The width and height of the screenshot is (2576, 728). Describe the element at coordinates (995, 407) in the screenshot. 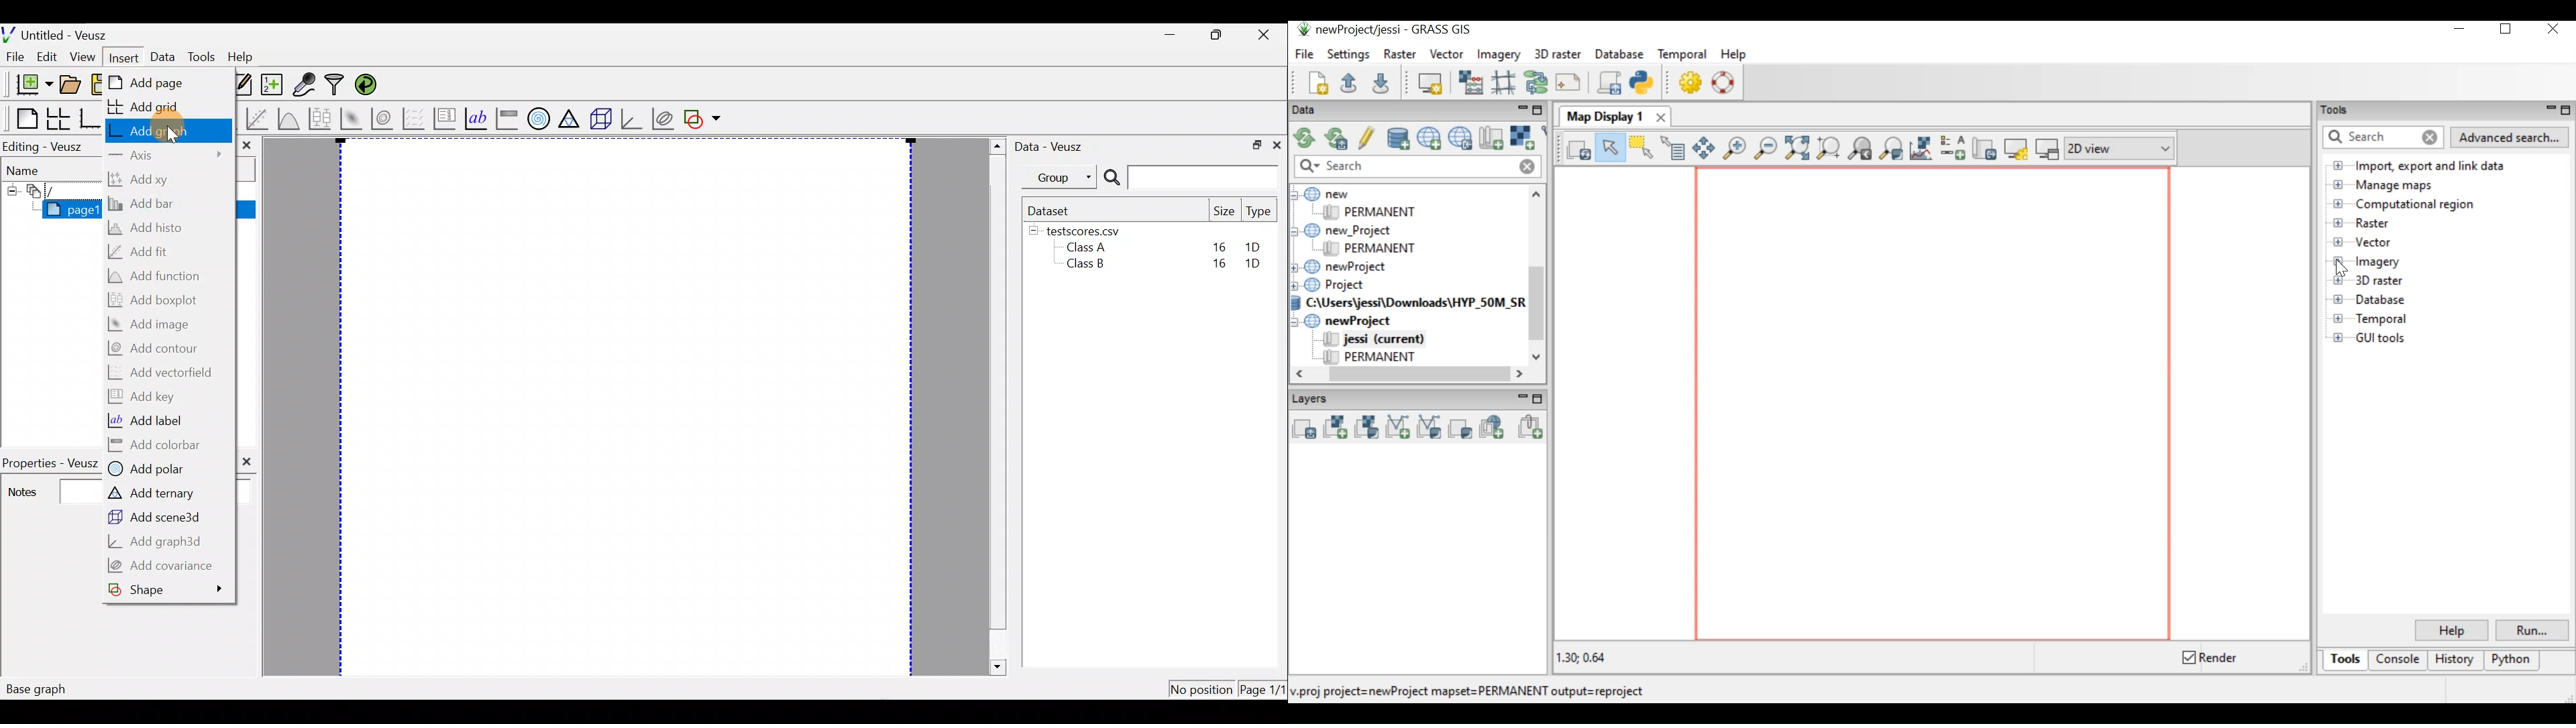

I see `scroll bar` at that location.